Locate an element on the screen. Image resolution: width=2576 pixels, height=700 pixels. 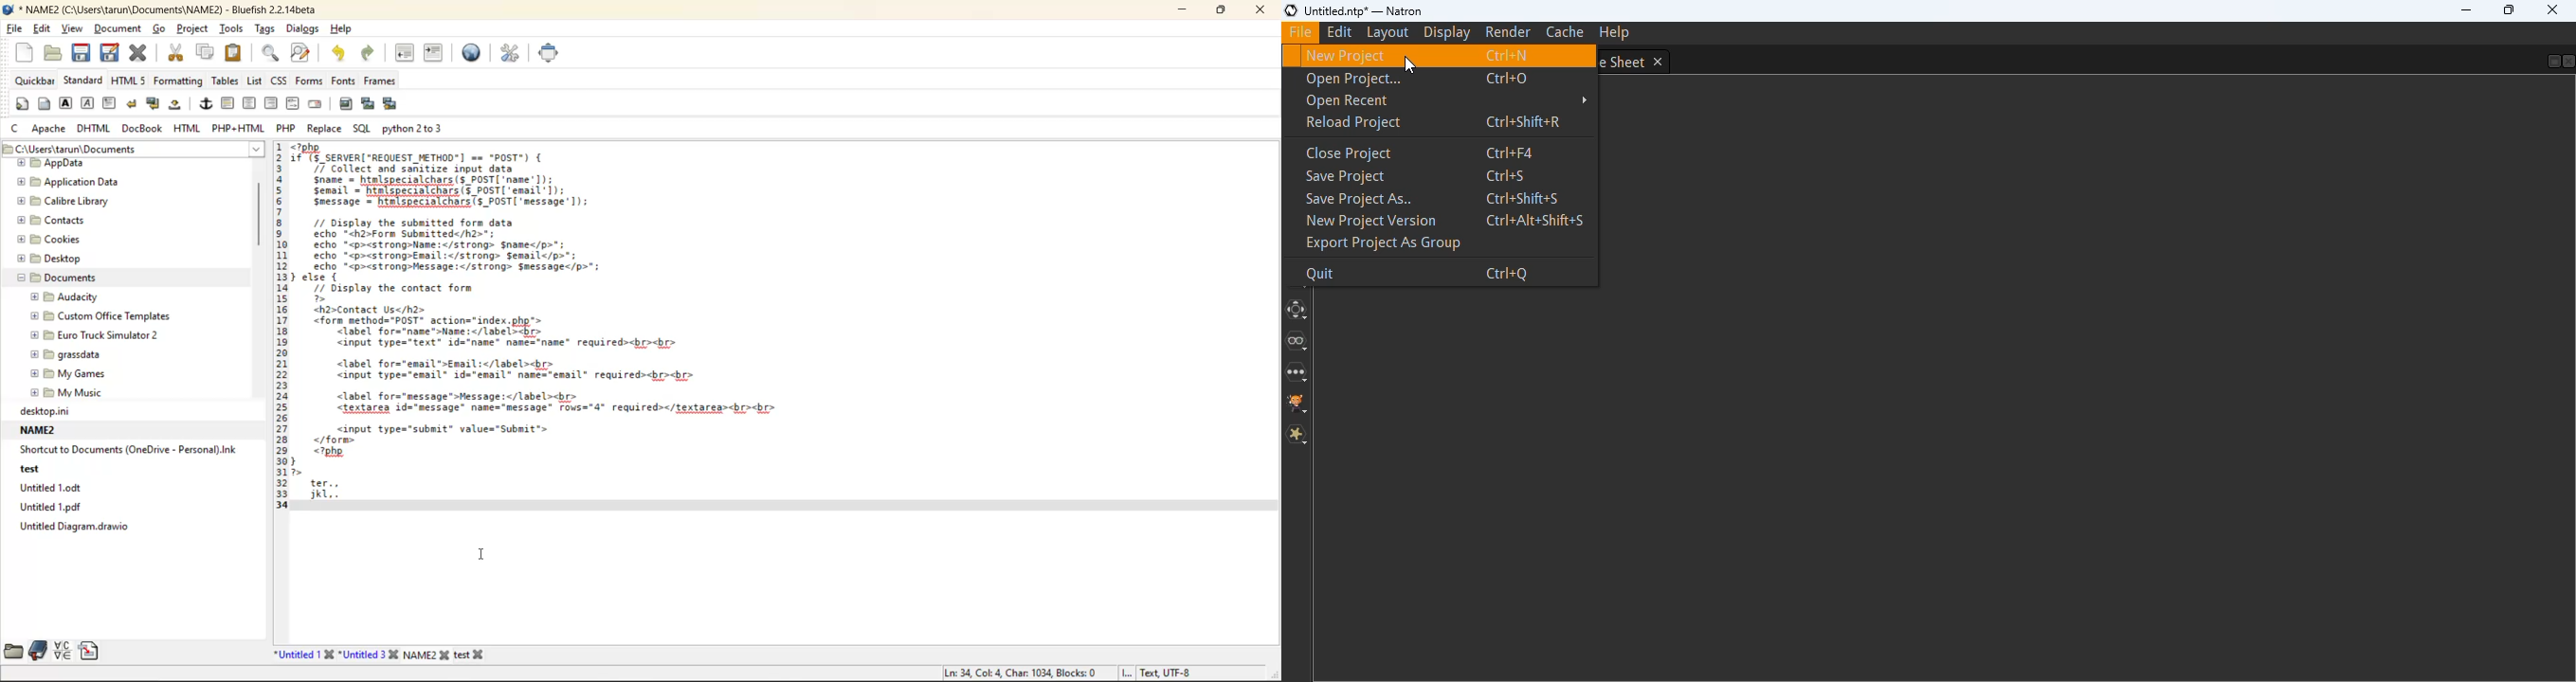
cut is located at coordinates (178, 54).